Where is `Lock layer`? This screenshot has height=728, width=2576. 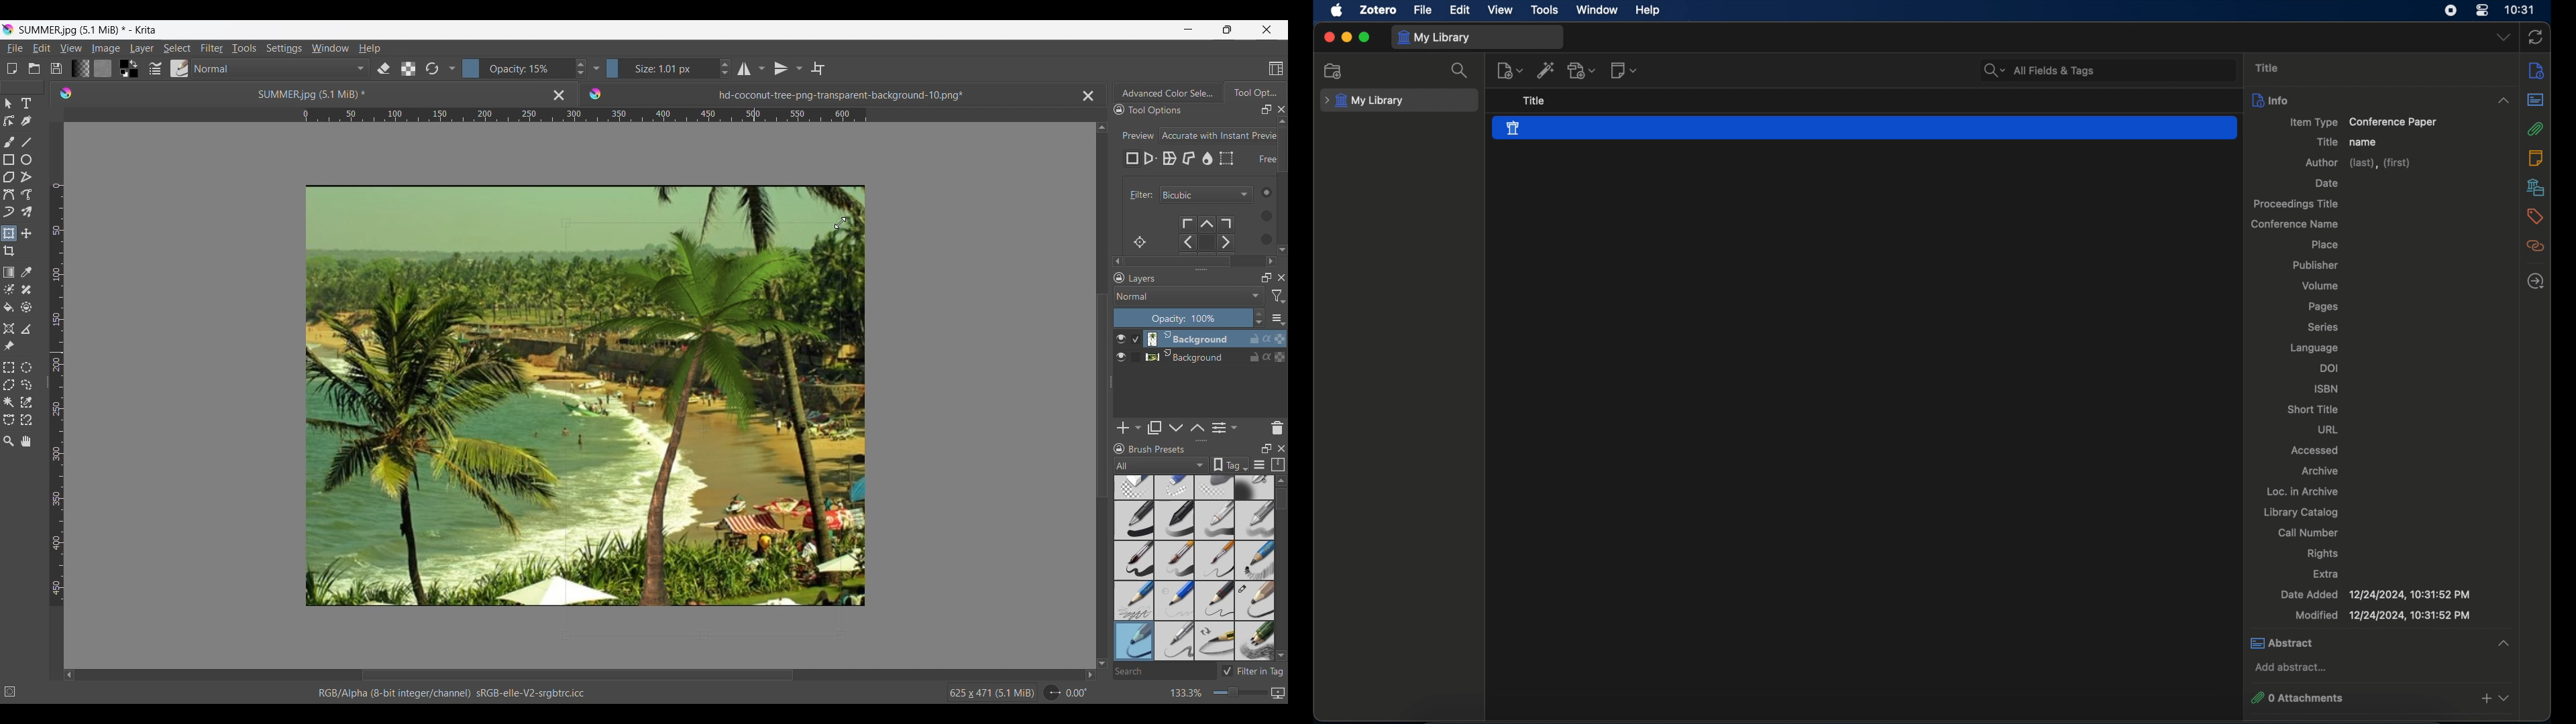
Lock layer is located at coordinates (1254, 339).